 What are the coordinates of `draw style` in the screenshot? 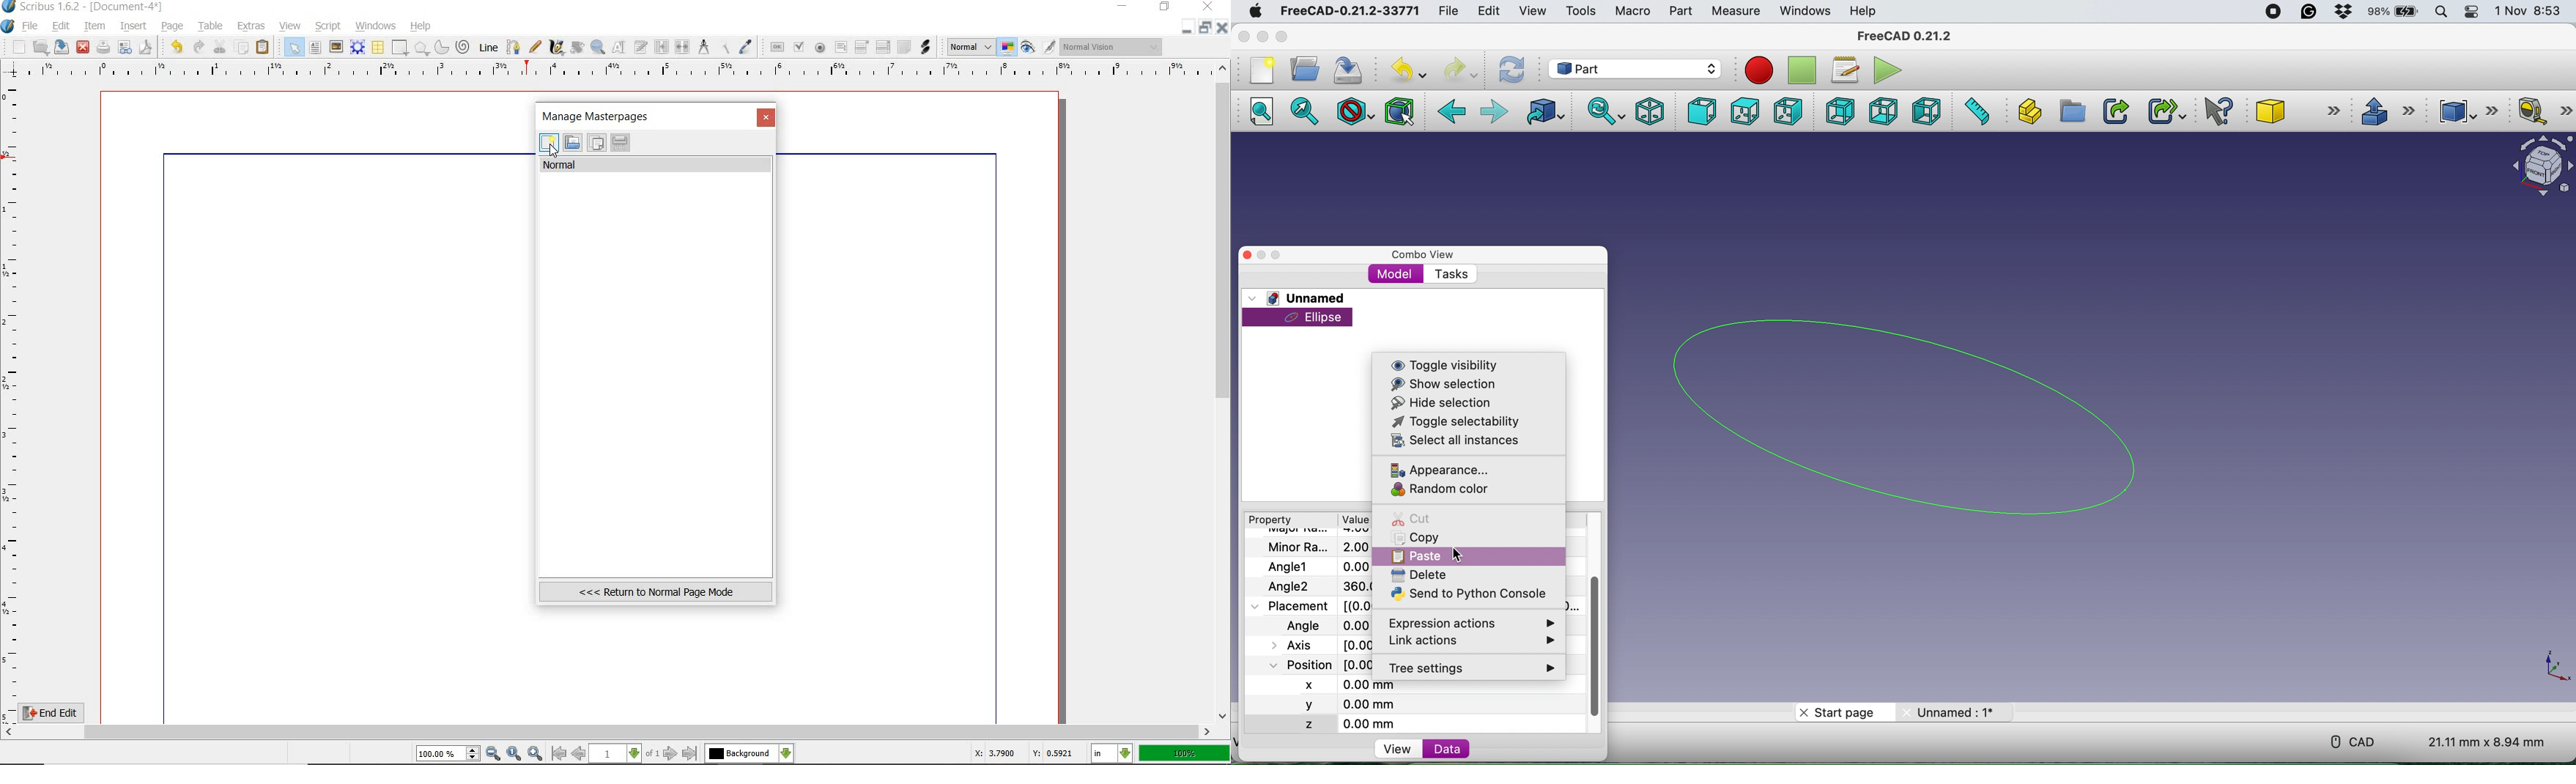 It's located at (1353, 111).